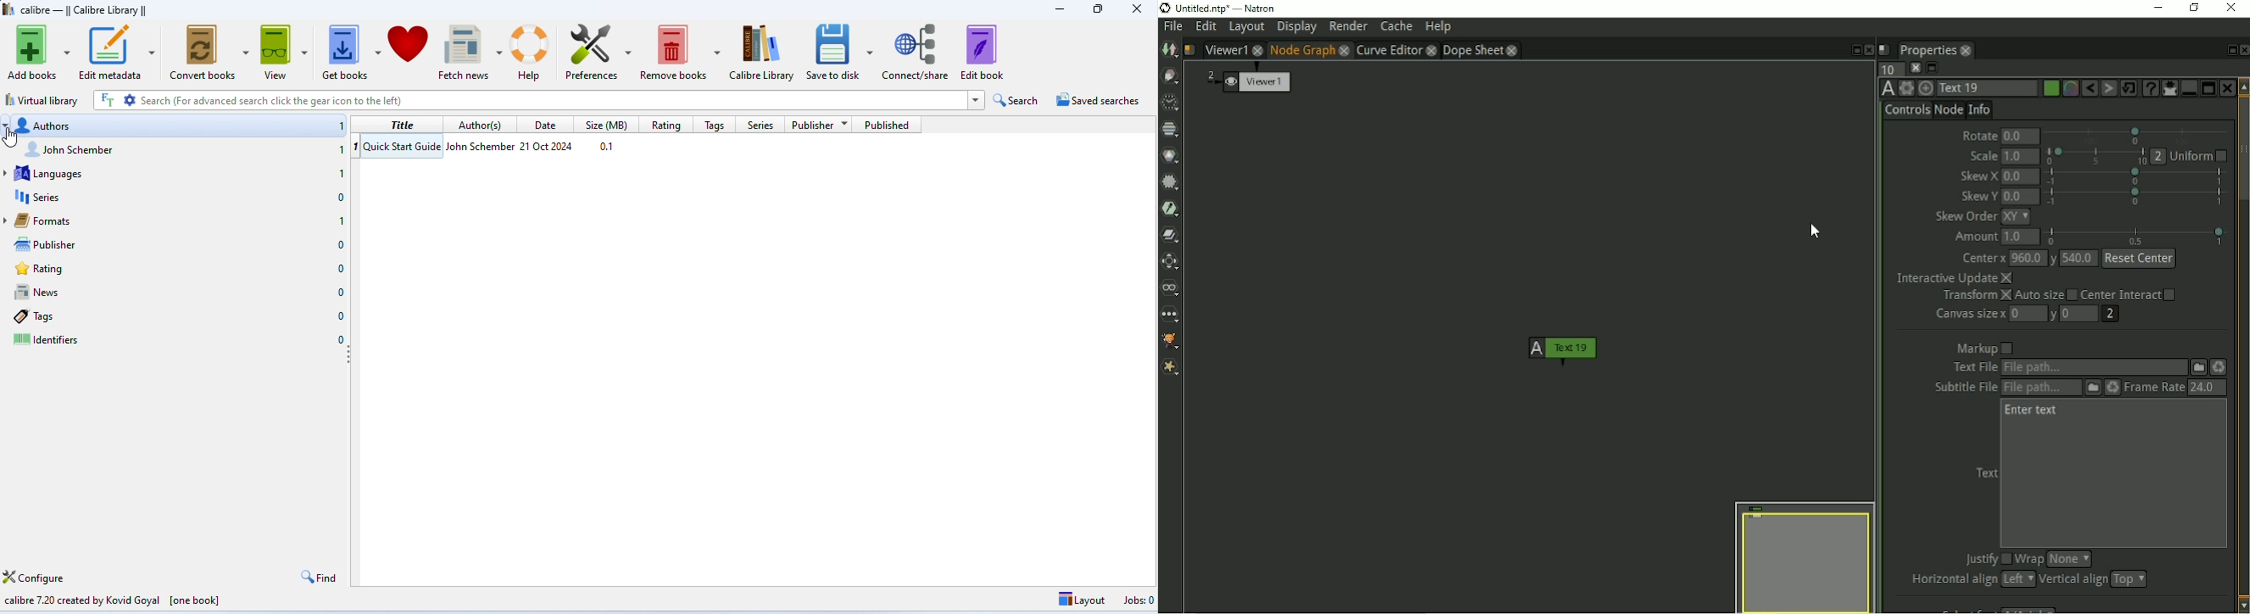  I want to click on book name, so click(404, 148).